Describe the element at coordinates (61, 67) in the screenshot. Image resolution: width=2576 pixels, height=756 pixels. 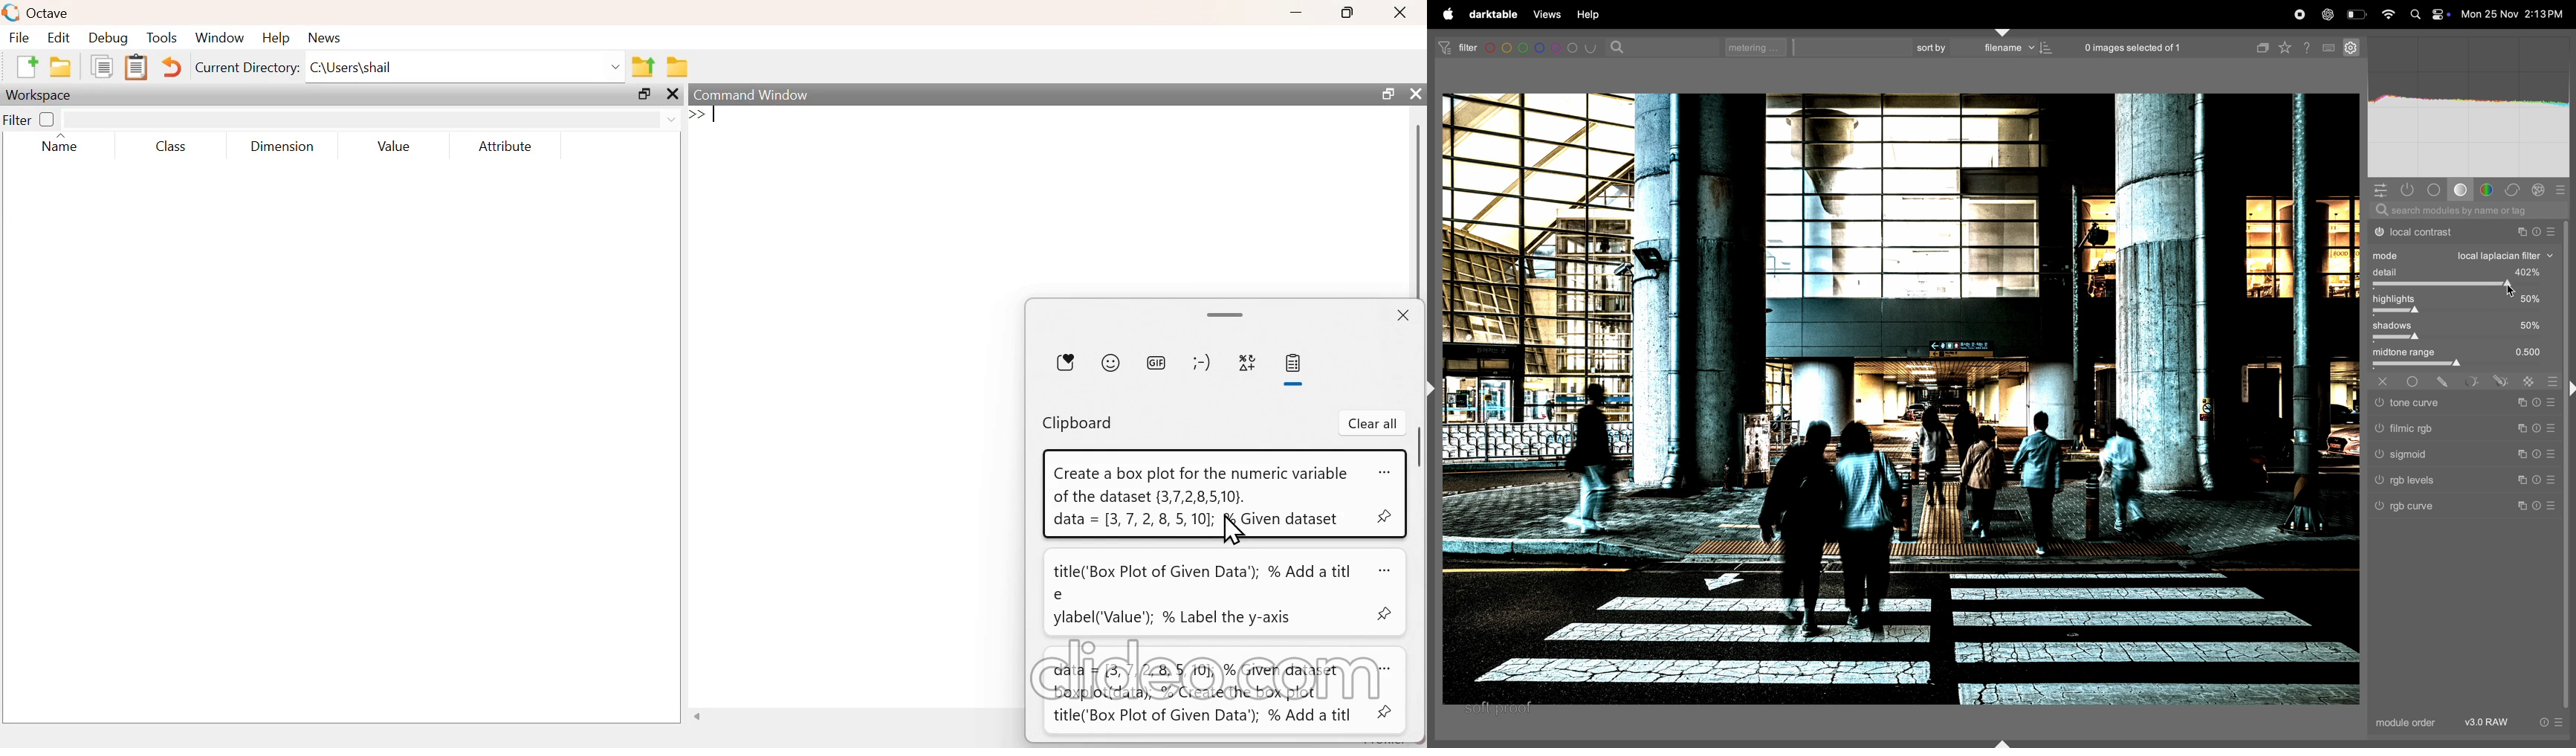
I see `open an existing file in editor` at that location.